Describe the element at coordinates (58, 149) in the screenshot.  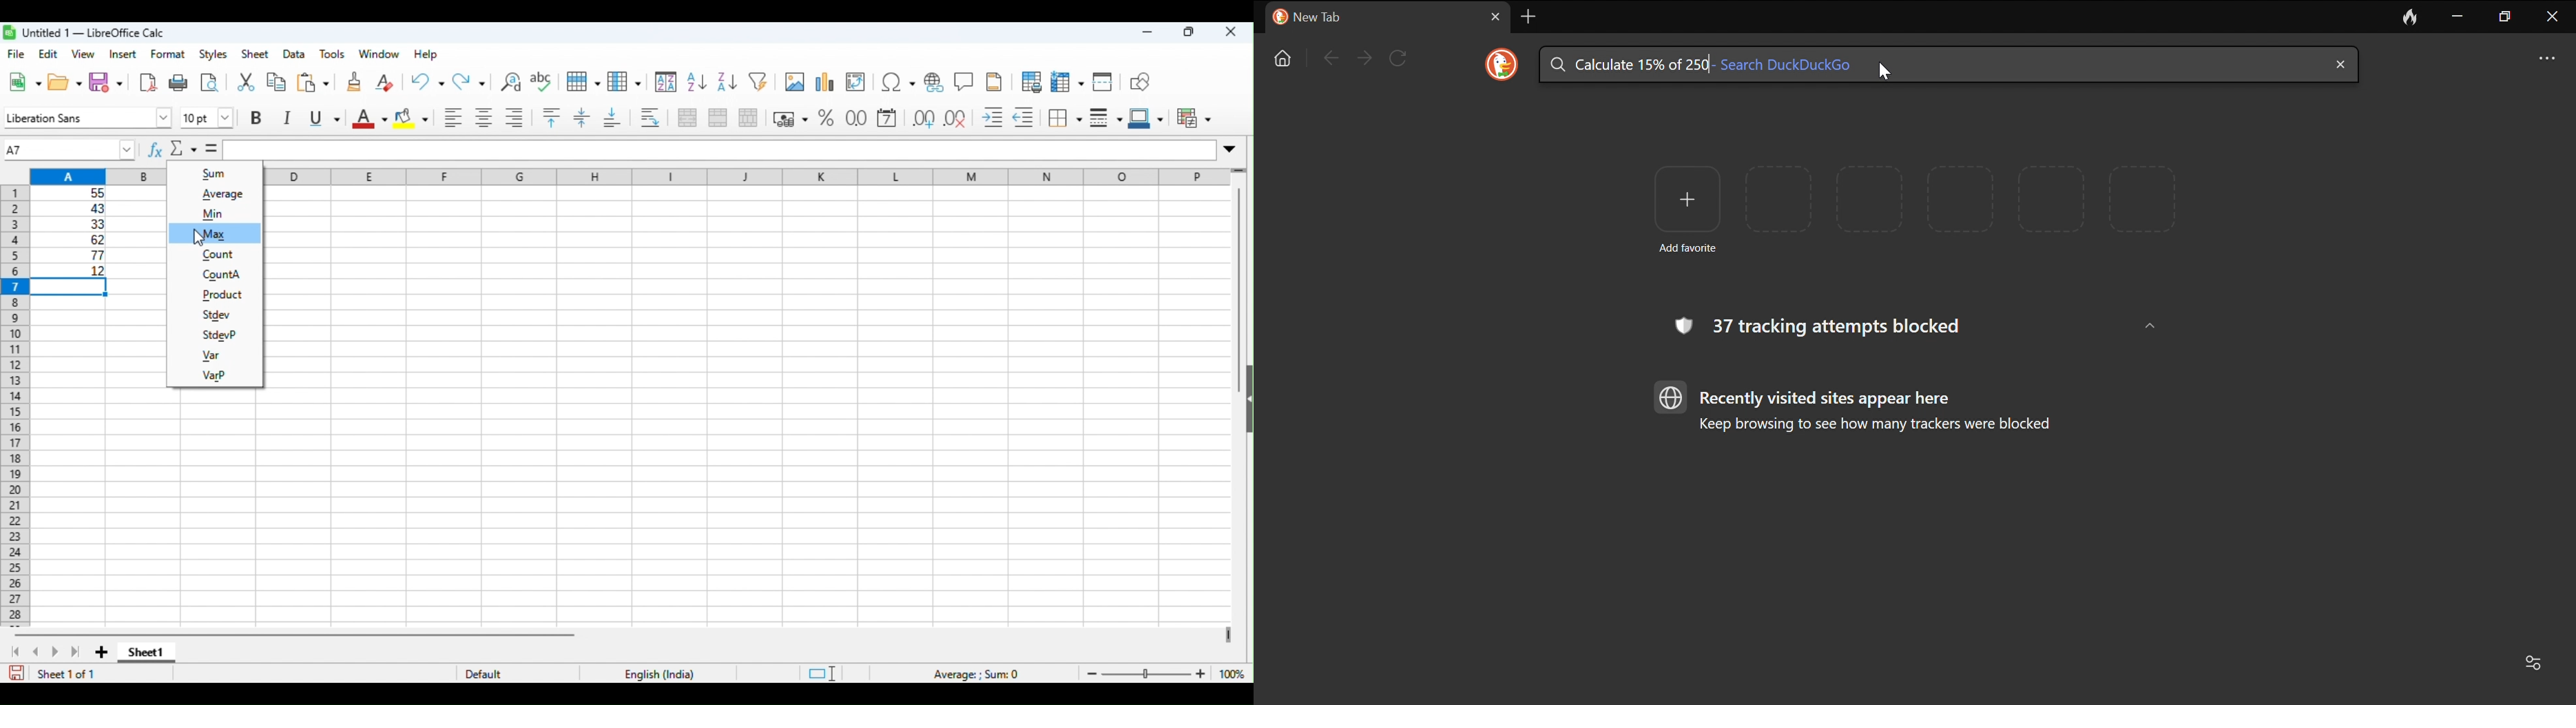
I see `selected cell number` at that location.